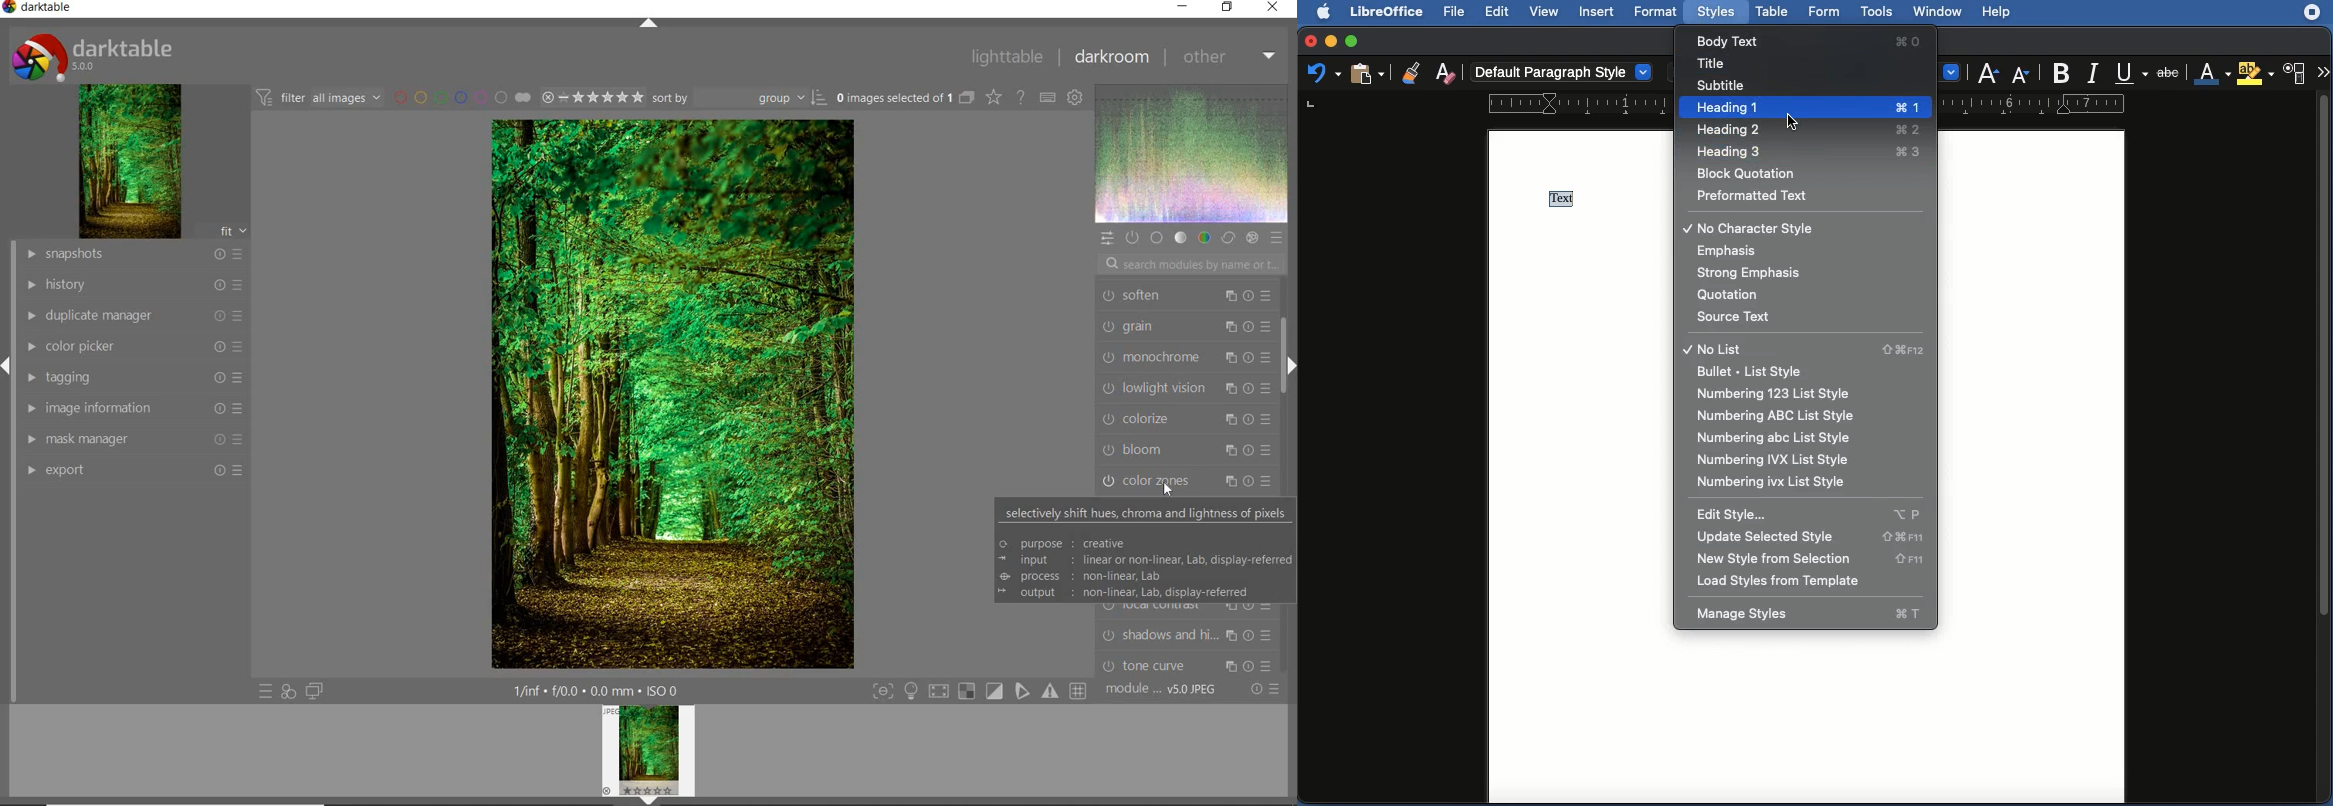 The width and height of the screenshot is (2352, 812). Describe the element at coordinates (131, 286) in the screenshot. I see `HISTORY` at that location.